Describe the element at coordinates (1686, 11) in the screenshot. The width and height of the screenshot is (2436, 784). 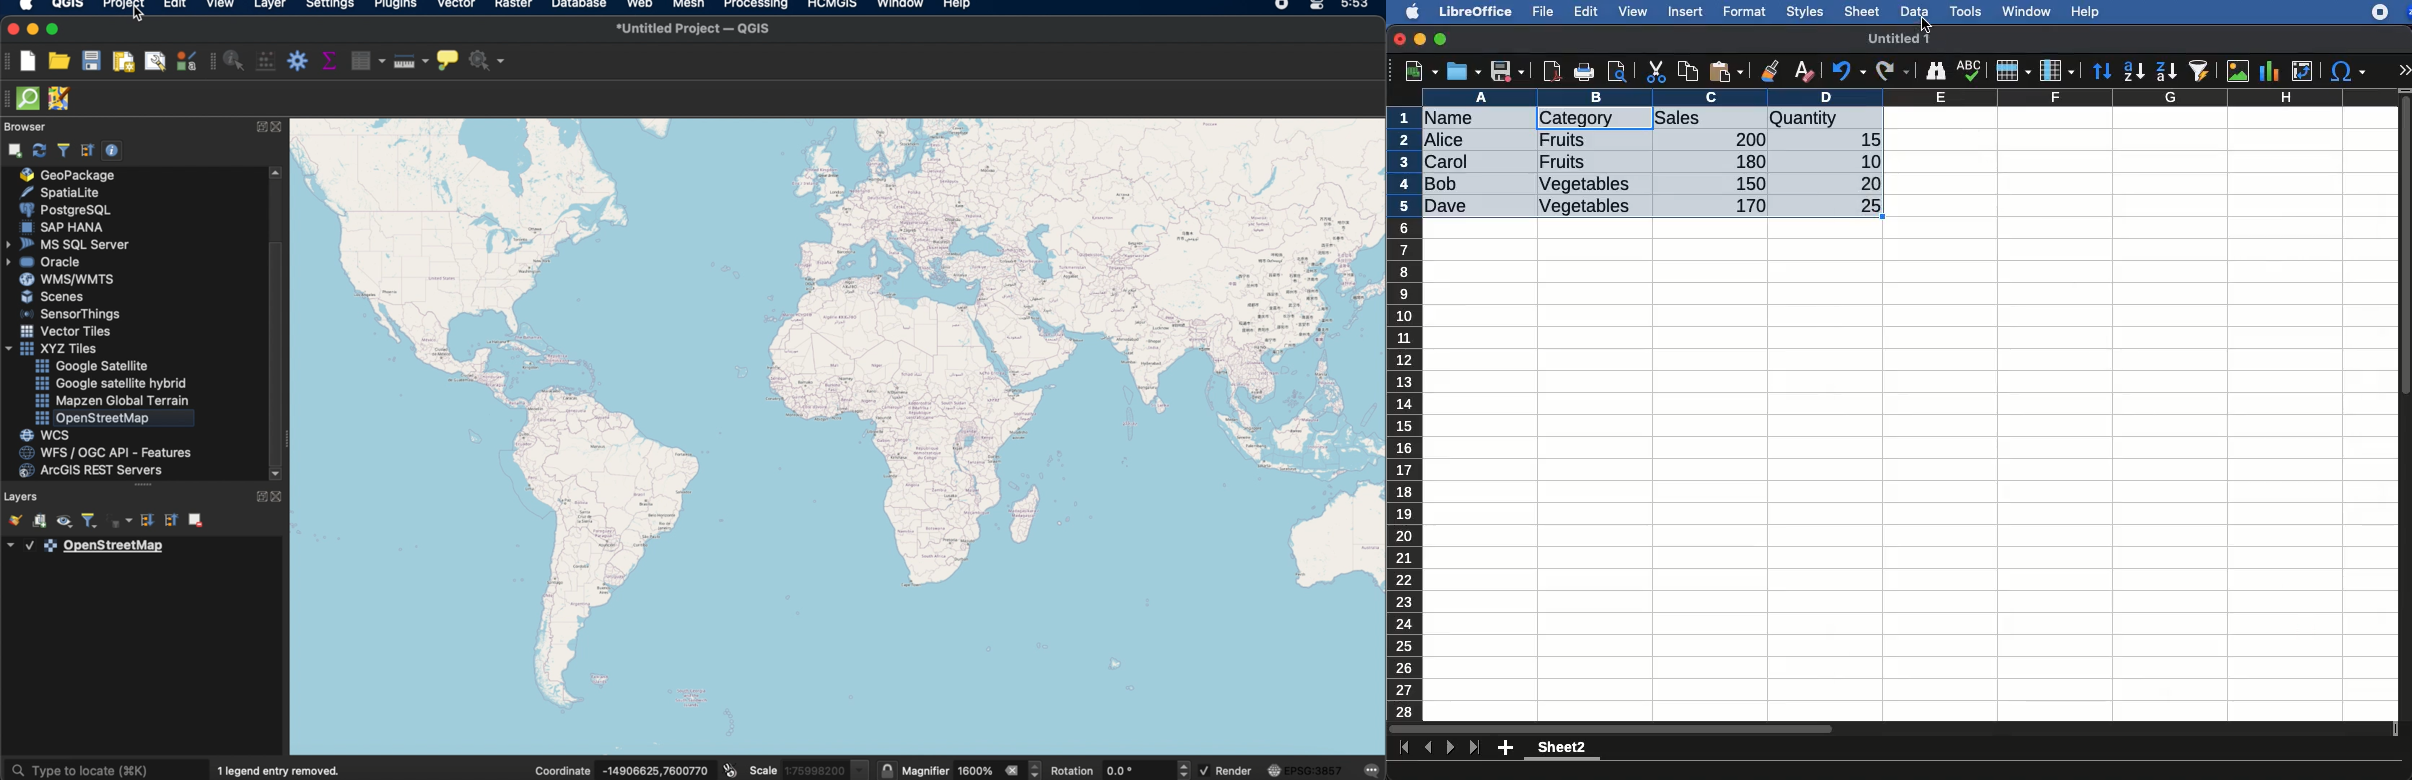
I see `insert` at that location.